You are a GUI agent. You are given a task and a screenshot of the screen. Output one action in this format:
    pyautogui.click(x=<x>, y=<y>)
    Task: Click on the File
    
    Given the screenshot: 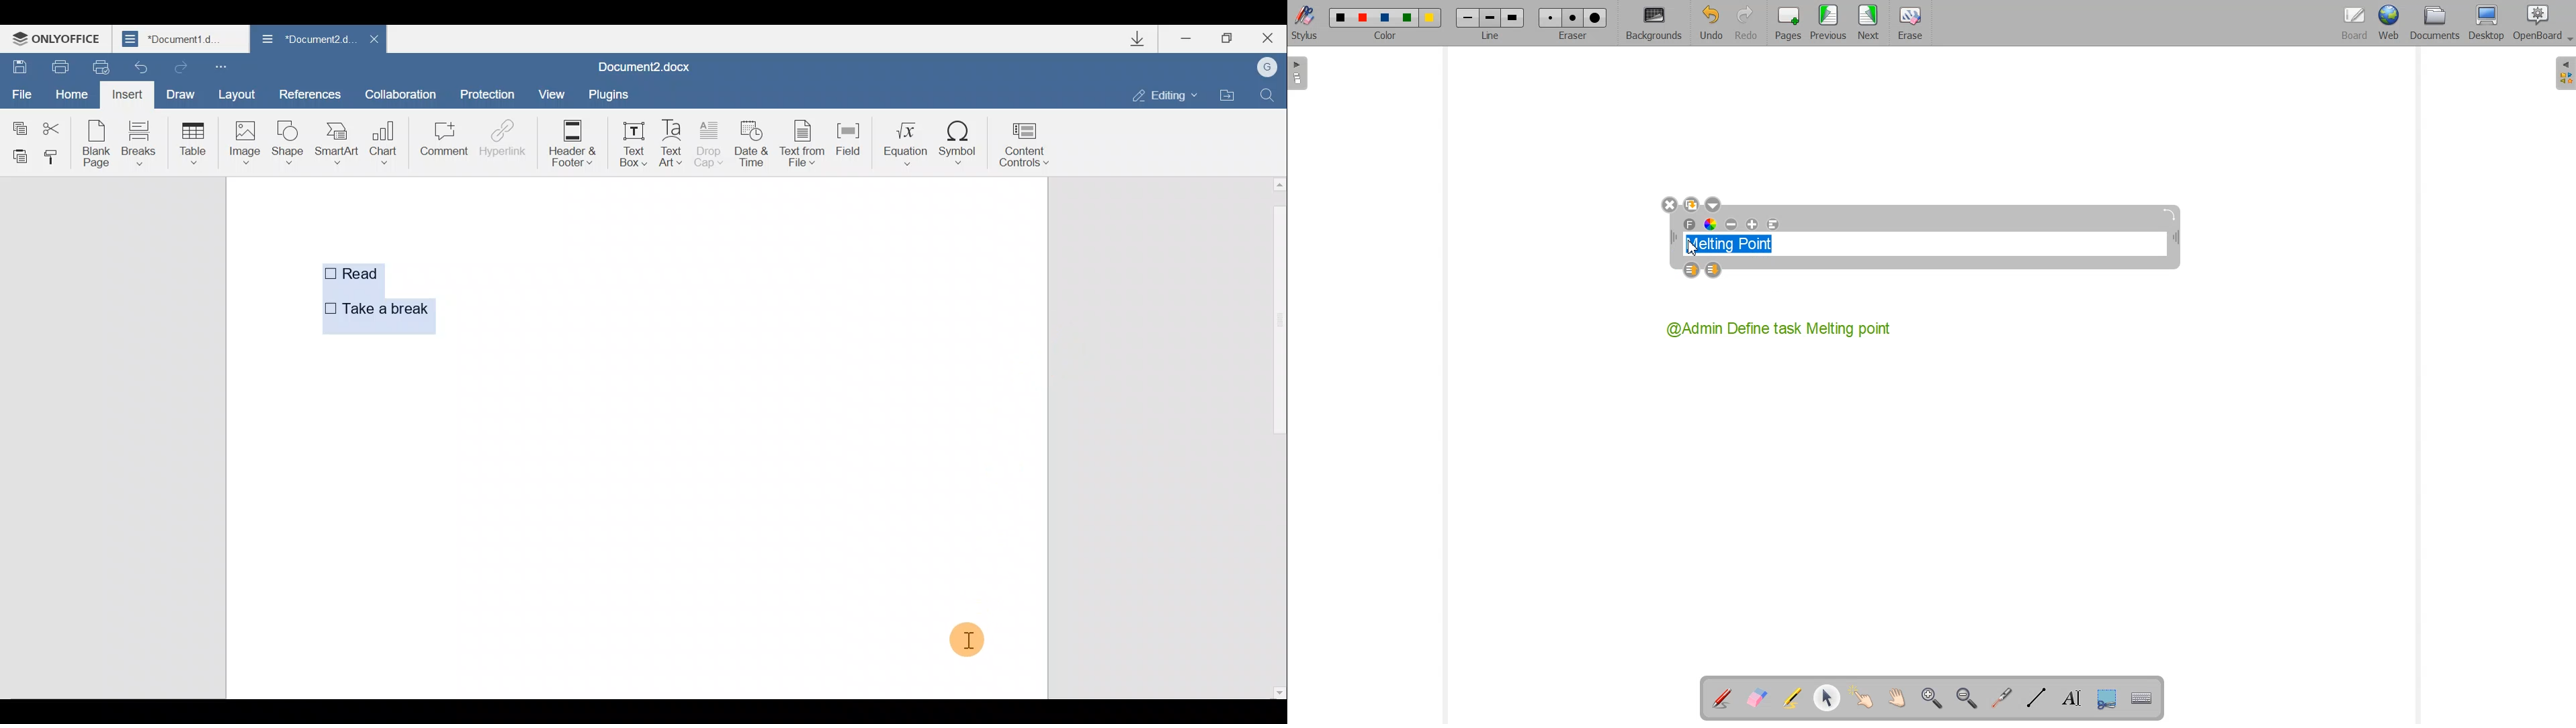 What is the action you would take?
    pyautogui.click(x=20, y=89)
    